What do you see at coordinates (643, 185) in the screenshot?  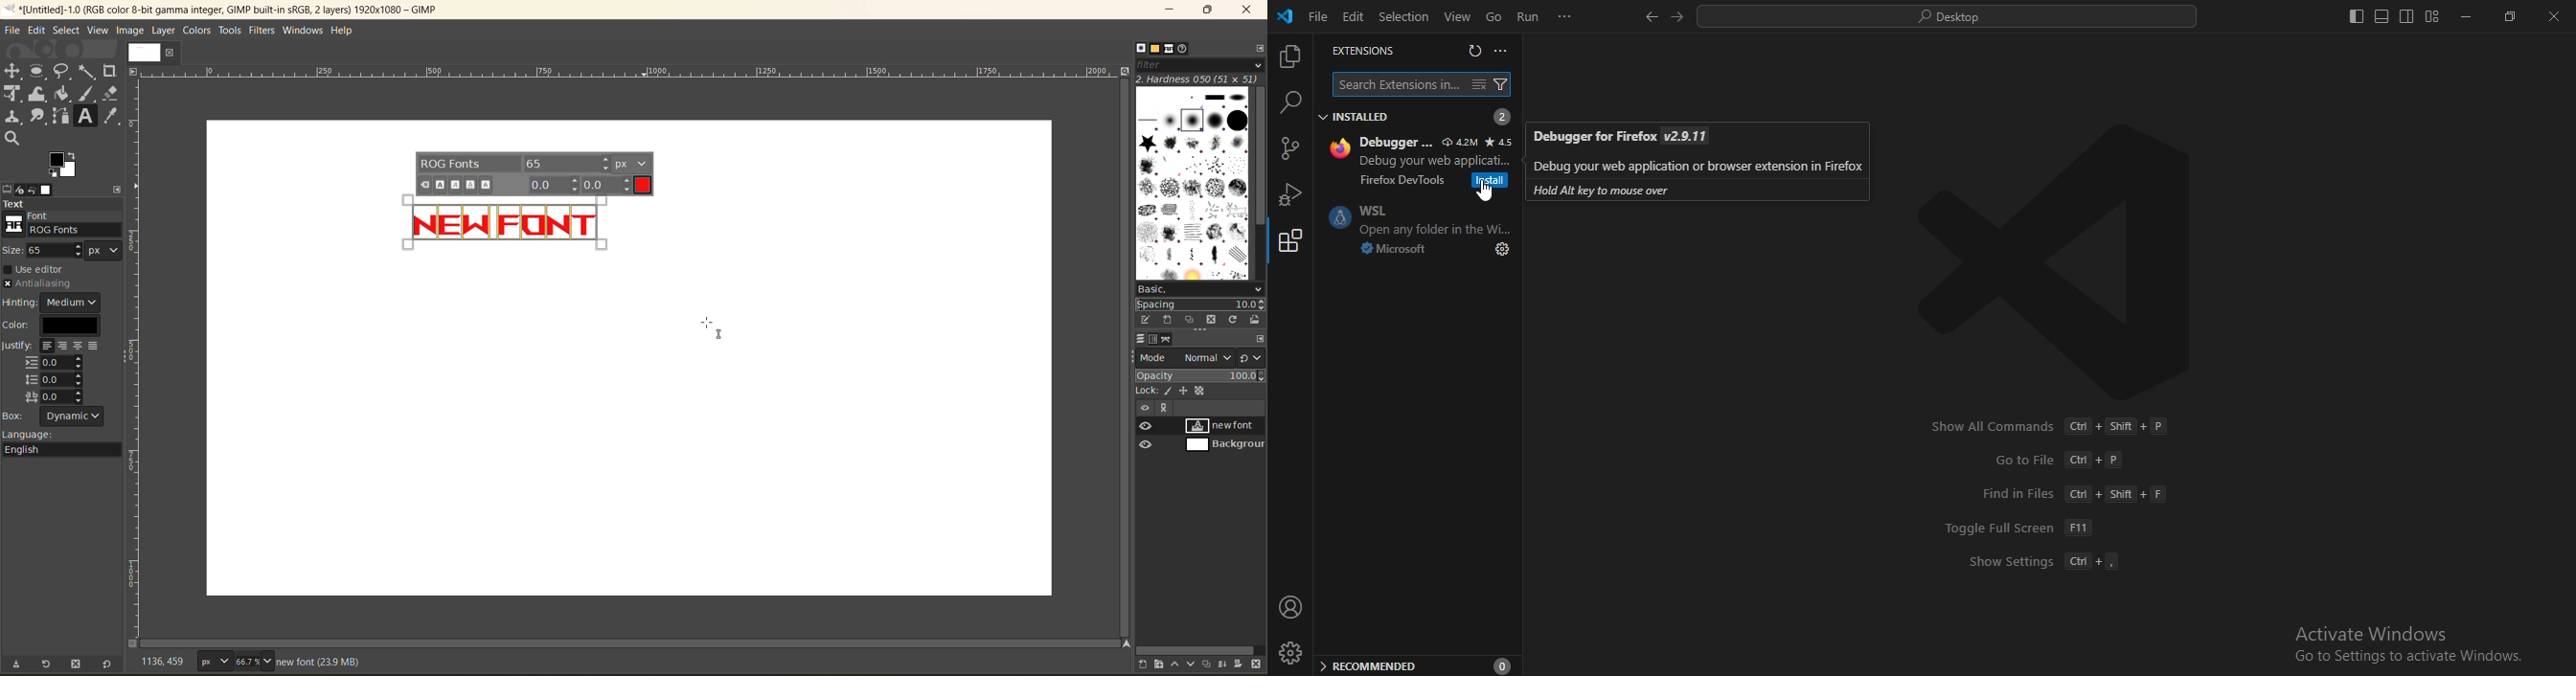 I see `current text color` at bounding box center [643, 185].